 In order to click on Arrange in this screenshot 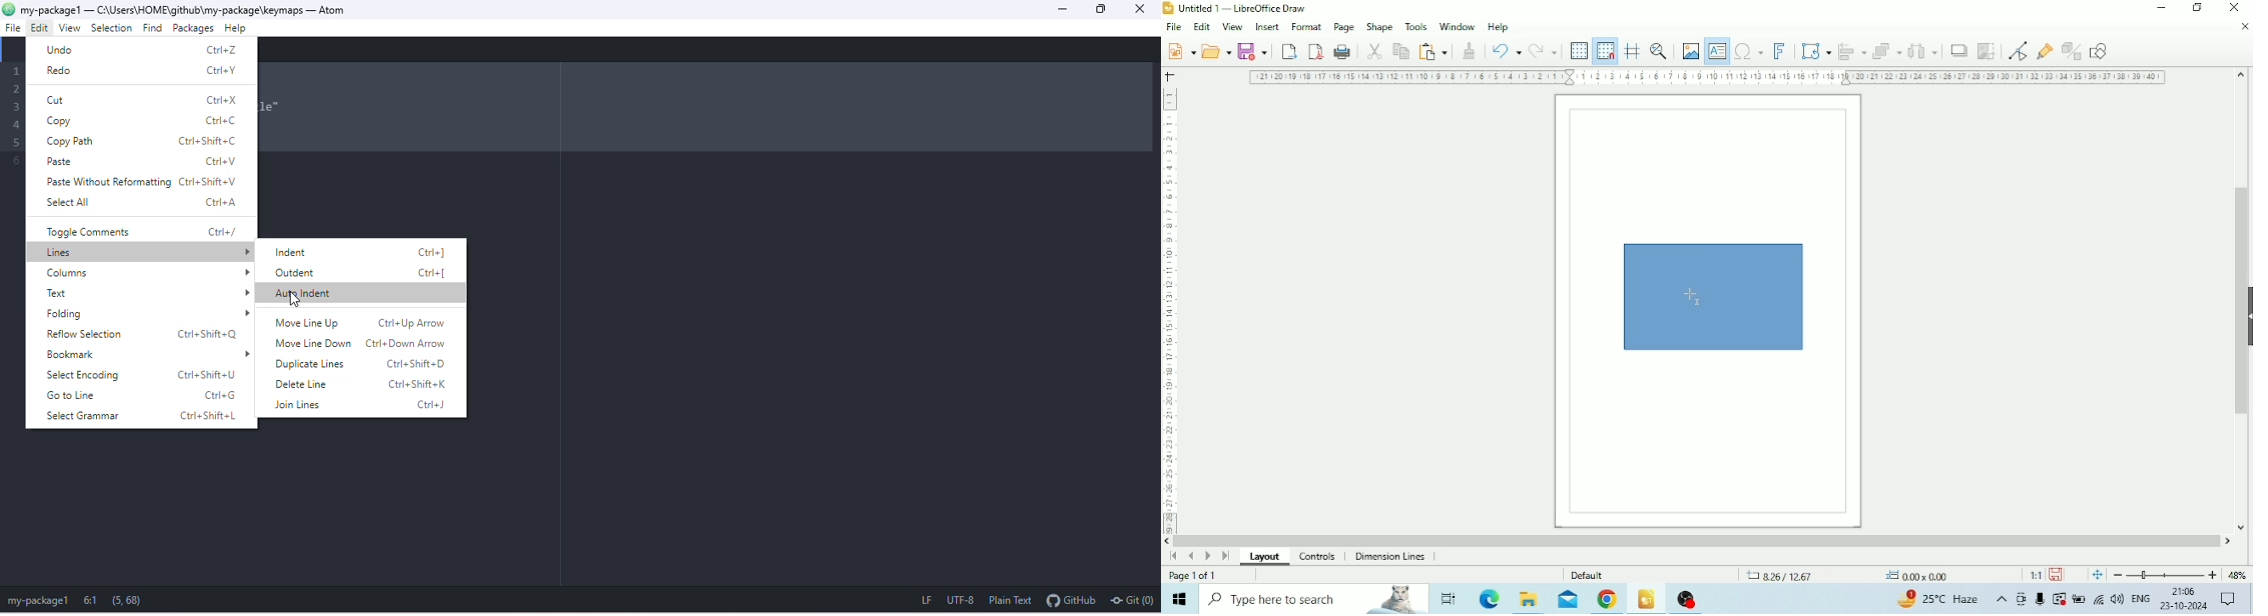, I will do `click(1887, 49)`.